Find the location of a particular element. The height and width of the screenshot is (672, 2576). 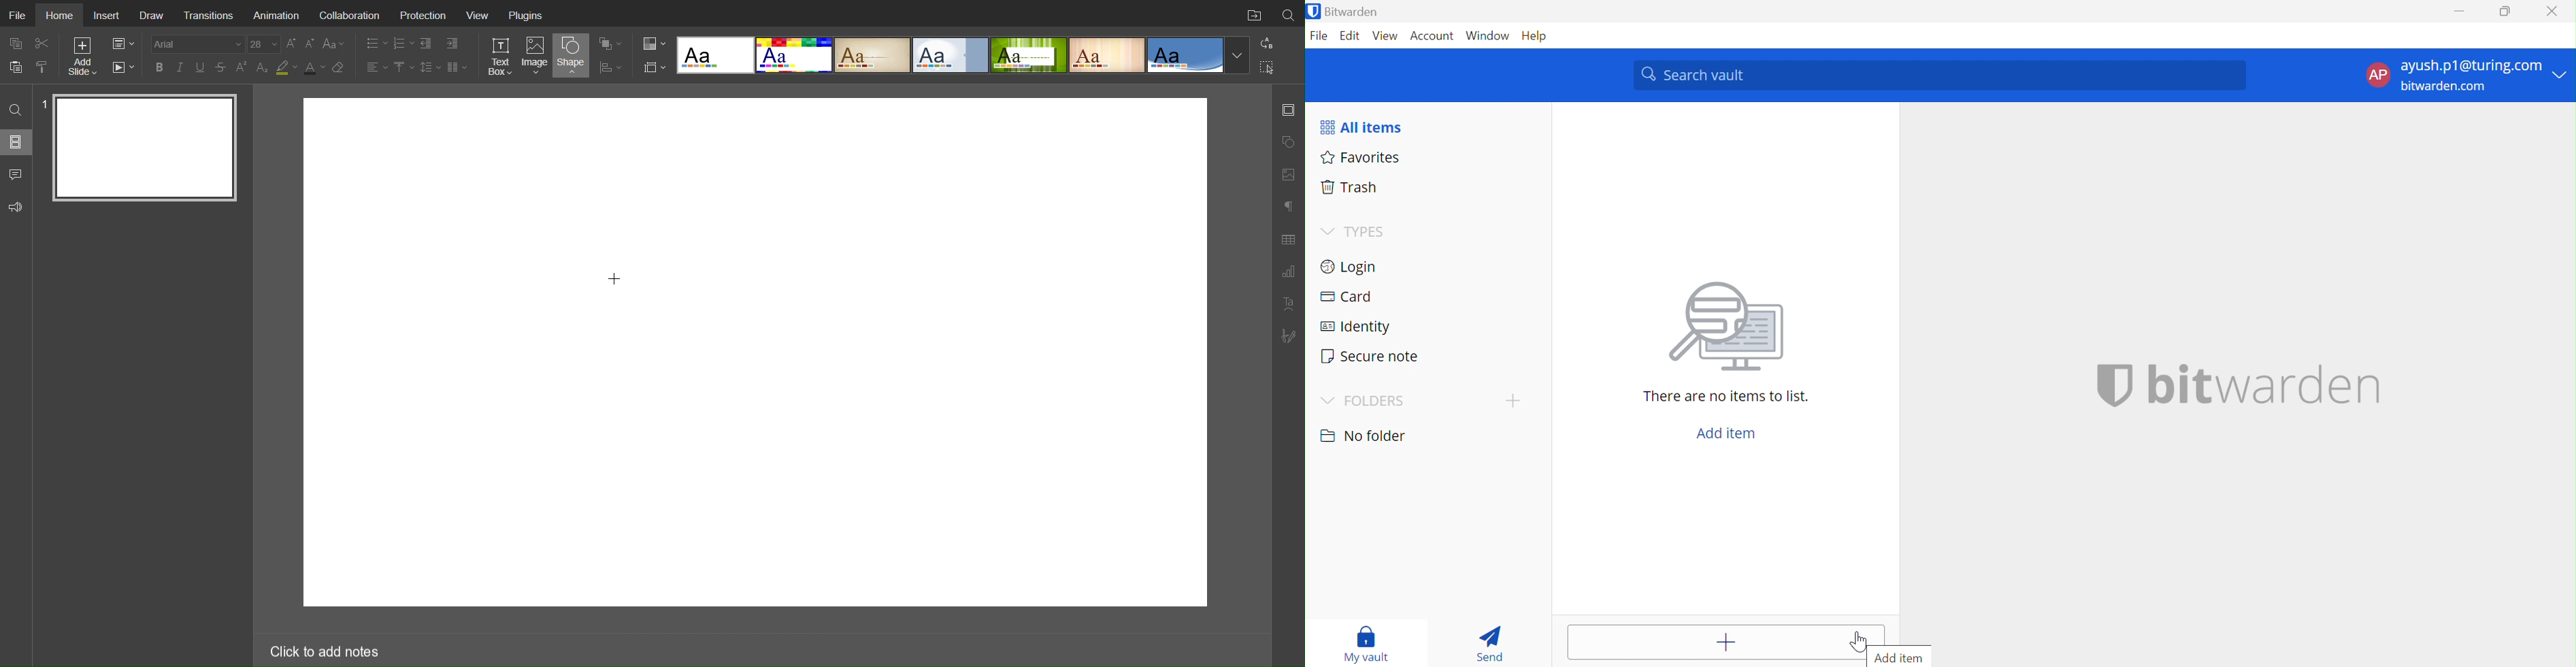

Vertical Alignment is located at coordinates (403, 67).